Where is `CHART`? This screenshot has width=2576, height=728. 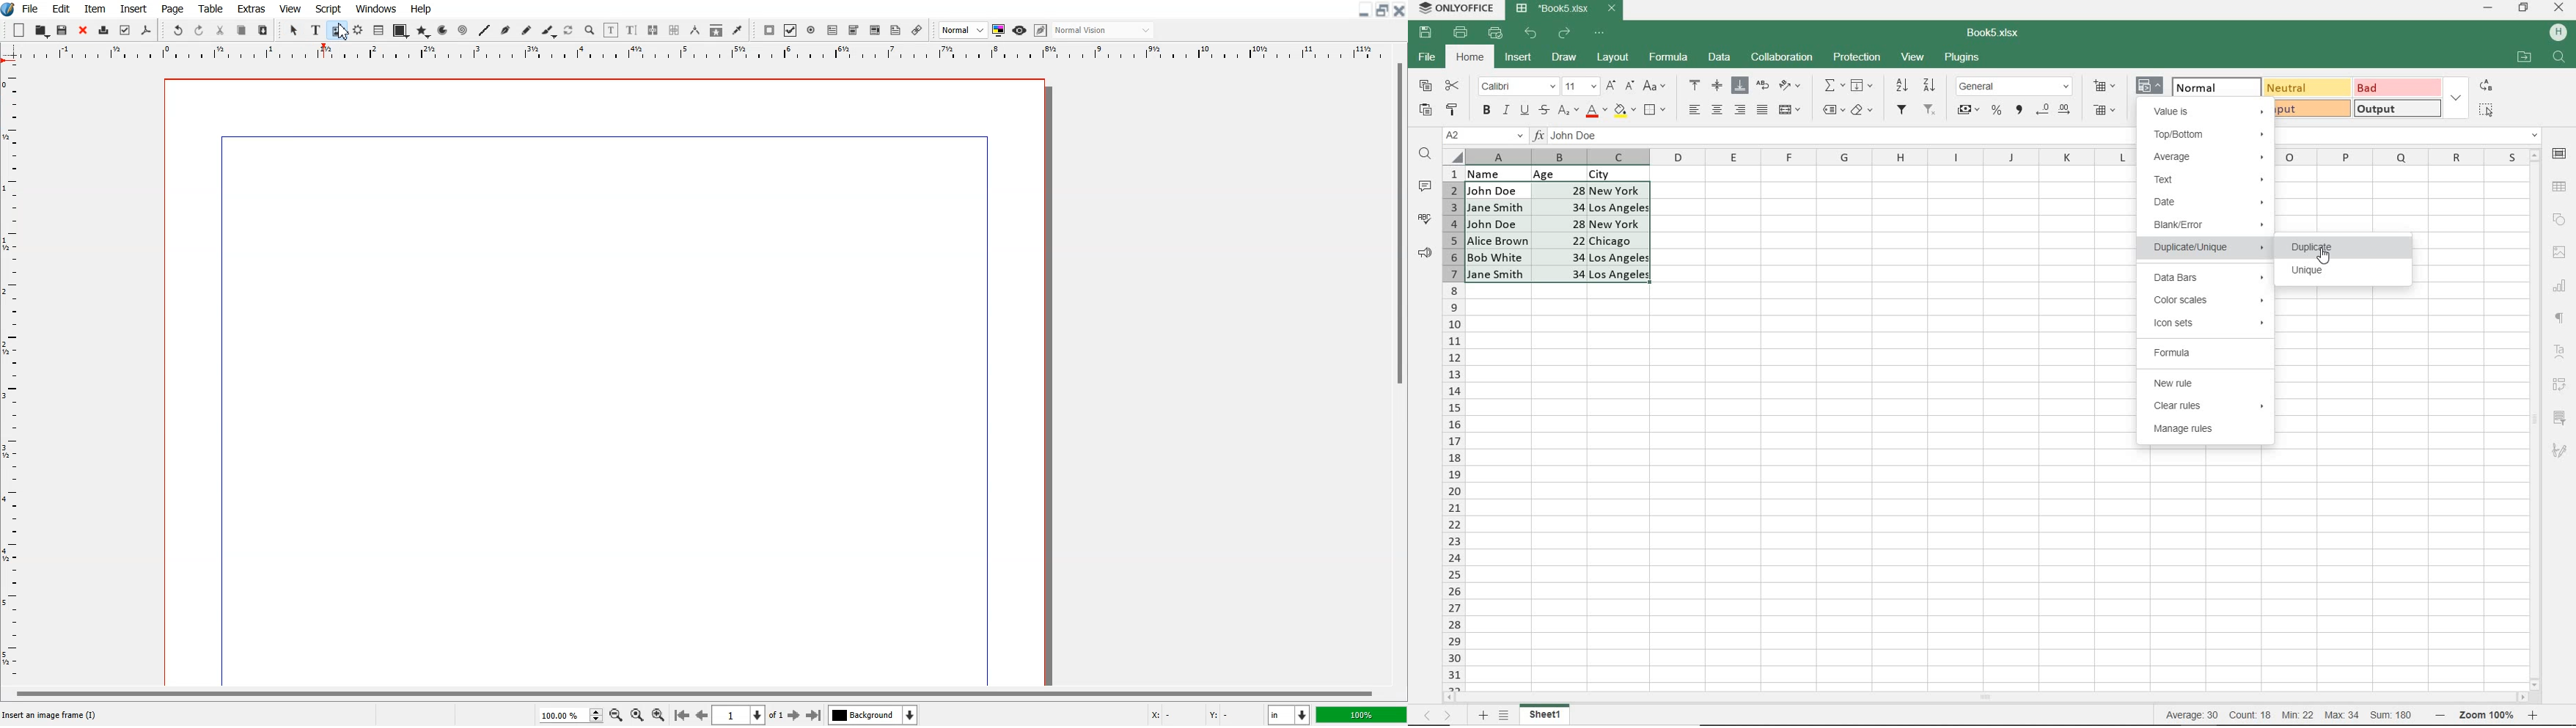
CHART is located at coordinates (2560, 285).